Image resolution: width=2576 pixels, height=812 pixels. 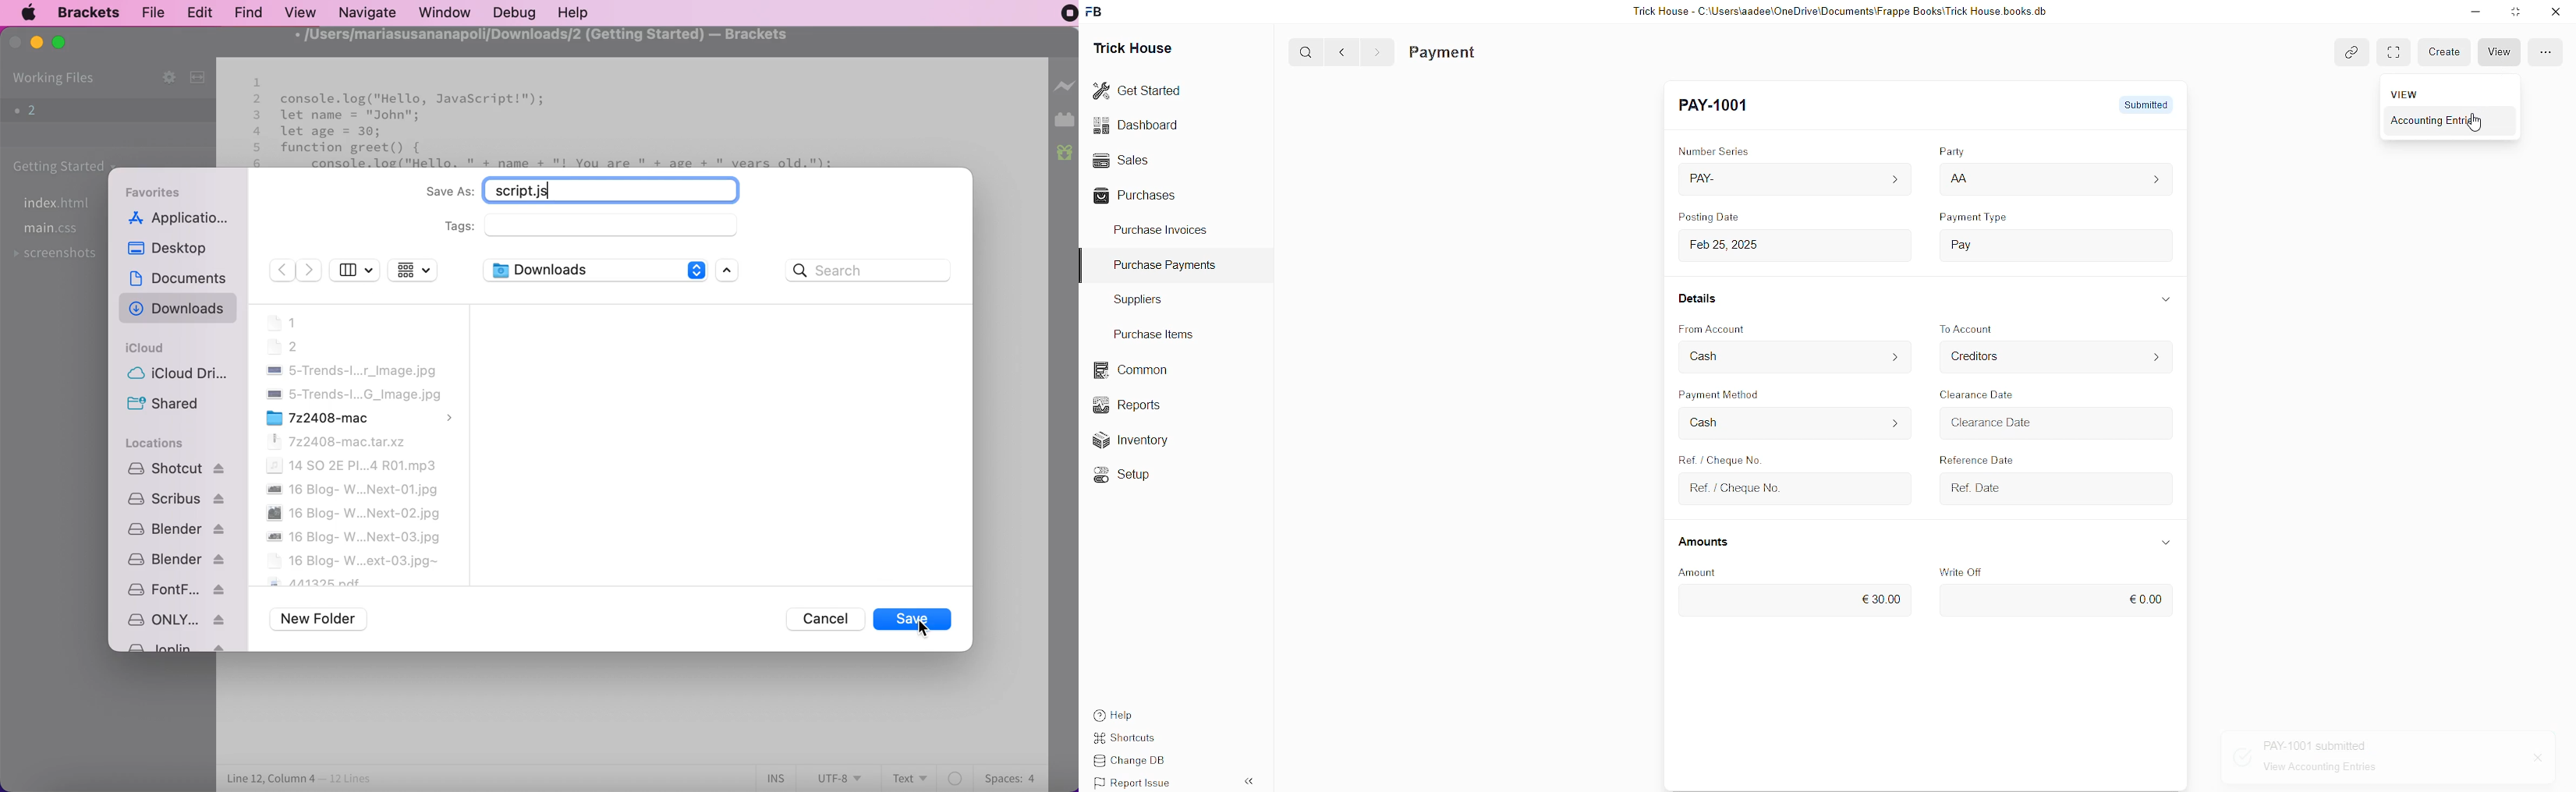 What do you see at coordinates (1713, 543) in the screenshot?
I see `Amounts` at bounding box center [1713, 543].